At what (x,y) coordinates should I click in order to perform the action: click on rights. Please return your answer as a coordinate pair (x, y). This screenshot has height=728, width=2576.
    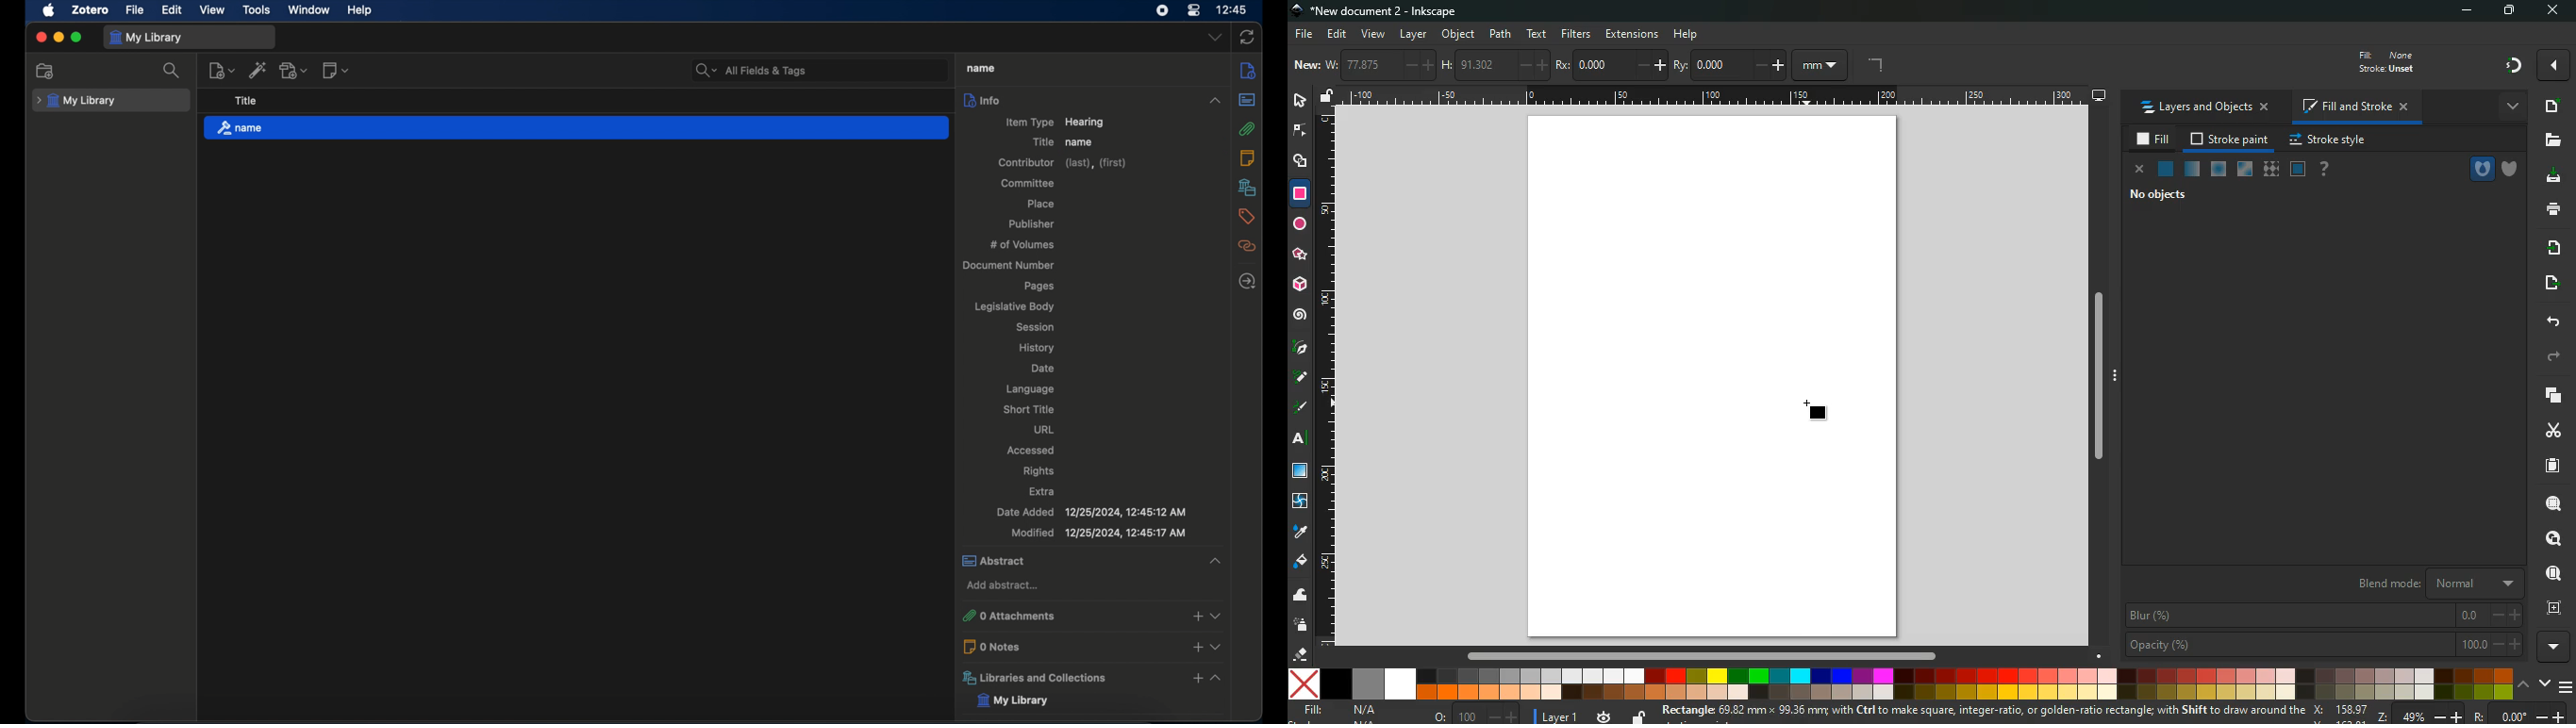
    Looking at the image, I should click on (1038, 471).